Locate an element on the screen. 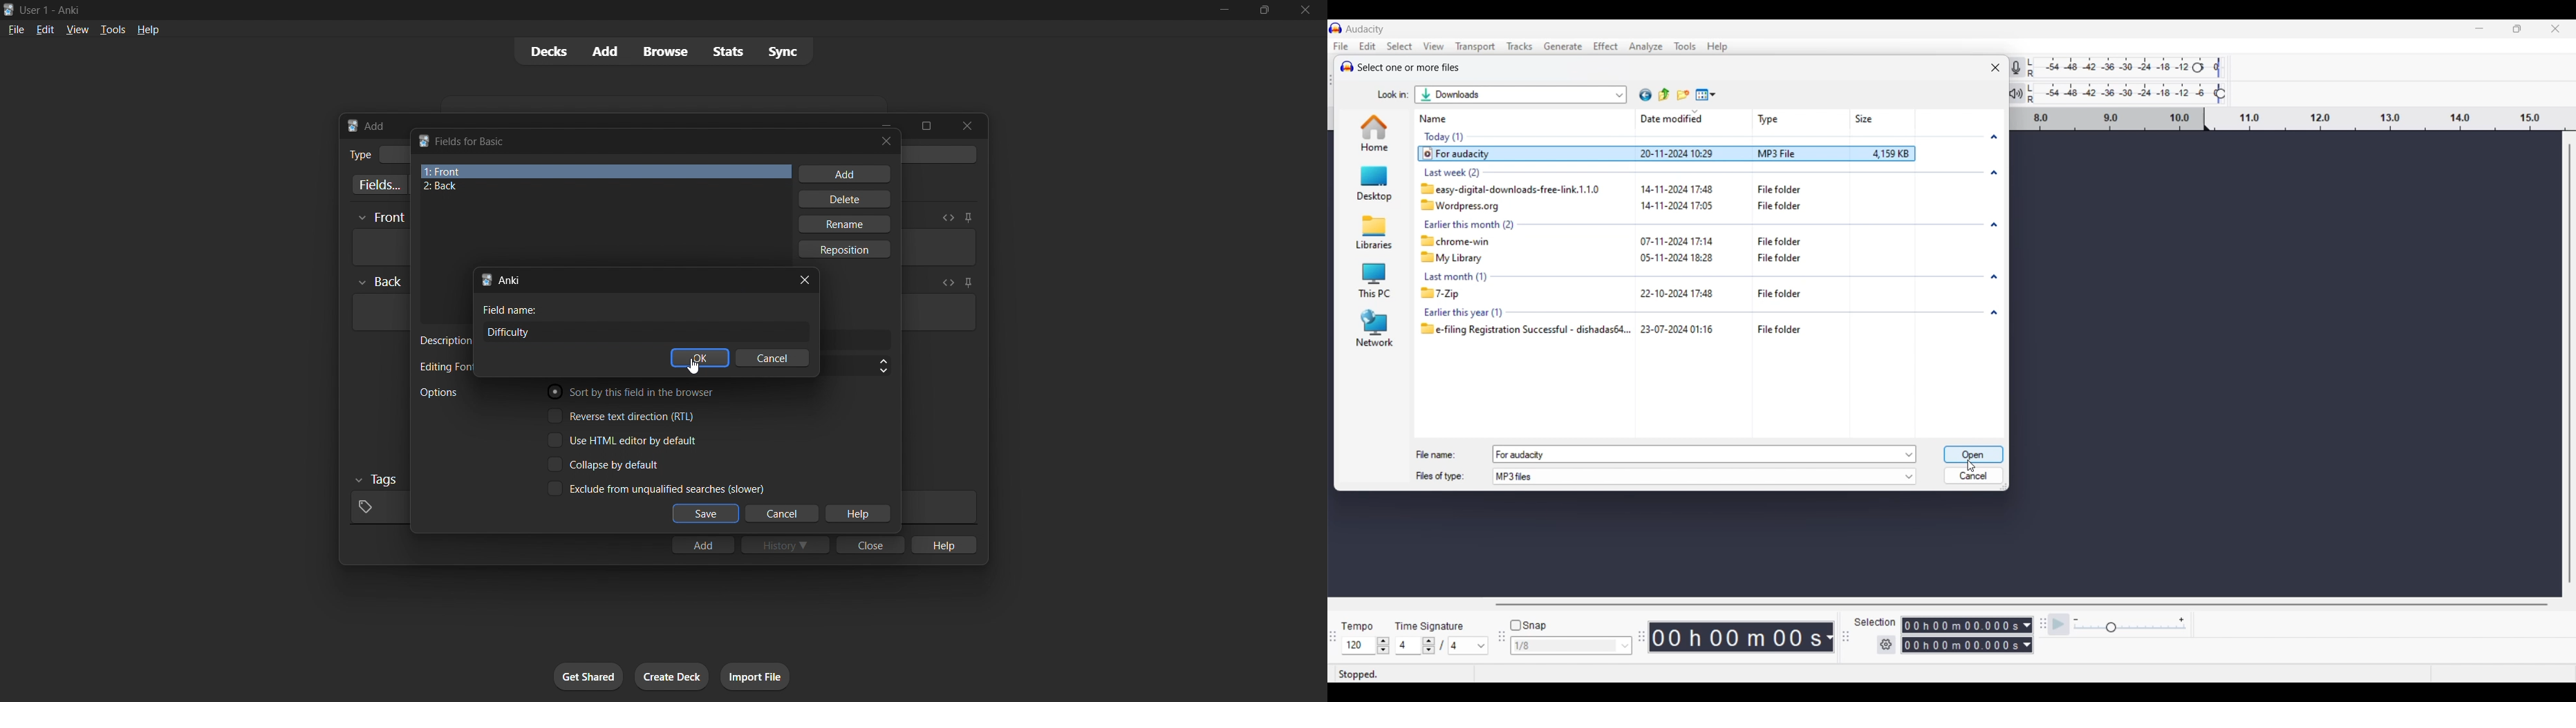 This screenshot has width=2576, height=728. tools is located at coordinates (111, 29).